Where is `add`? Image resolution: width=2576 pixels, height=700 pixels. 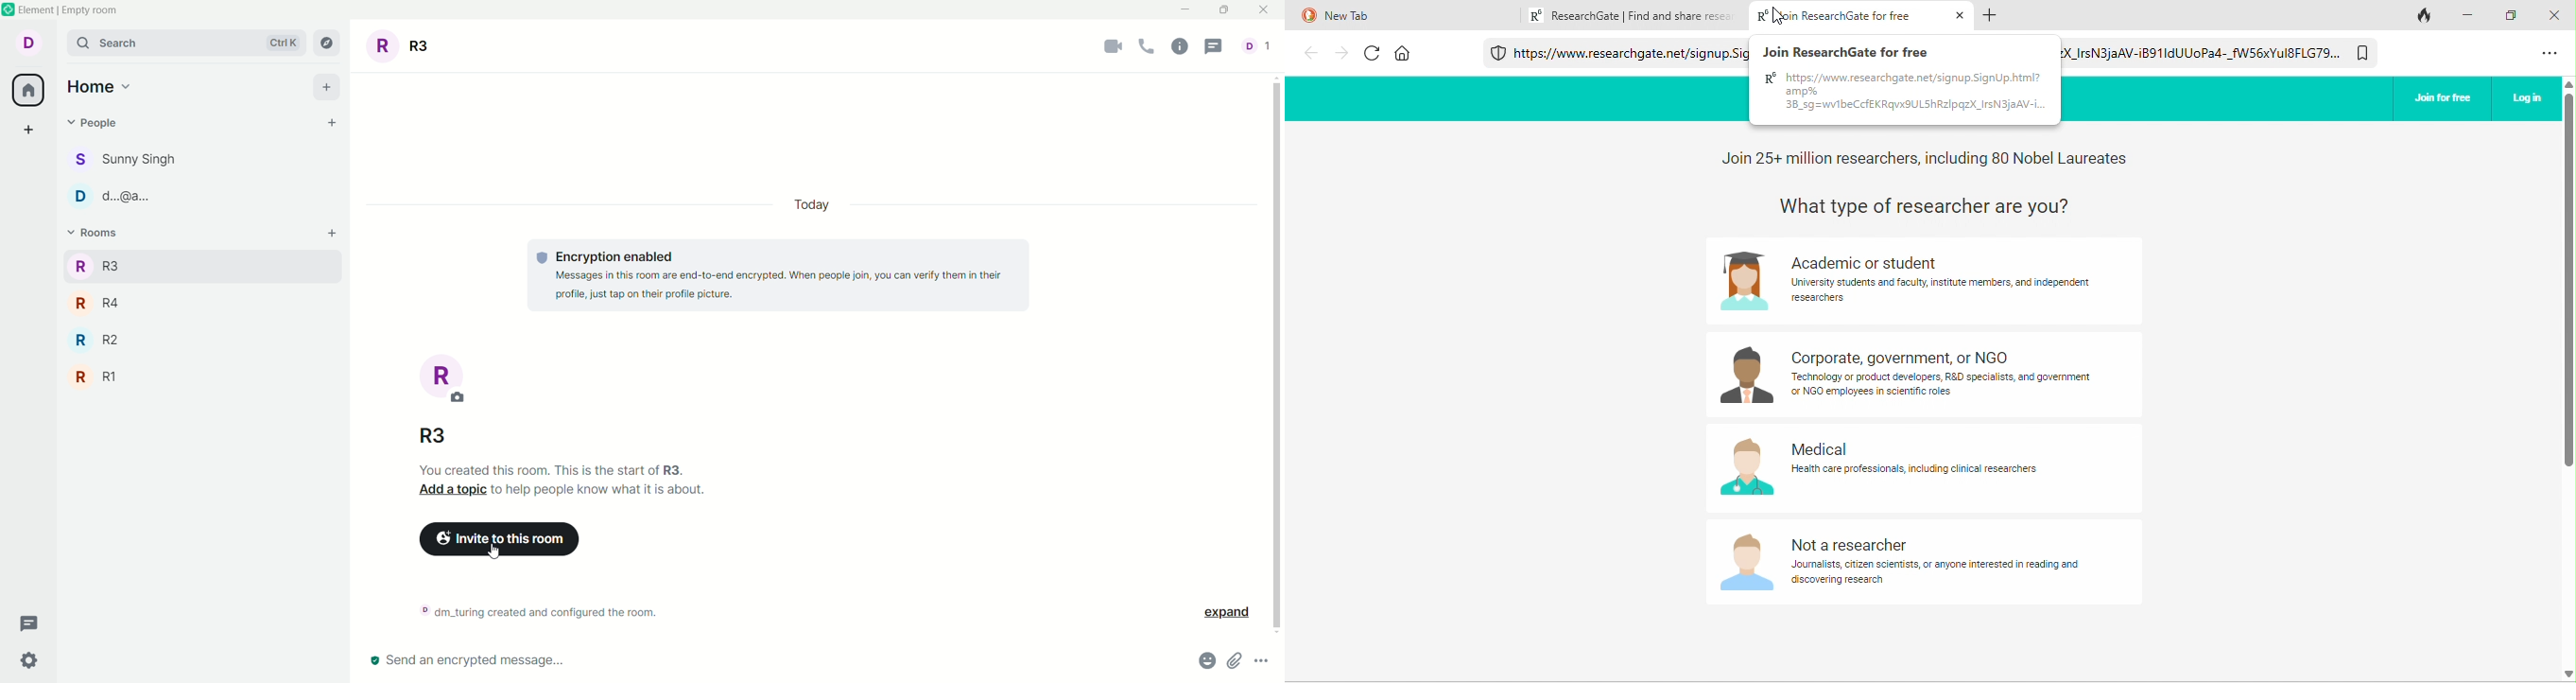
add is located at coordinates (331, 88).